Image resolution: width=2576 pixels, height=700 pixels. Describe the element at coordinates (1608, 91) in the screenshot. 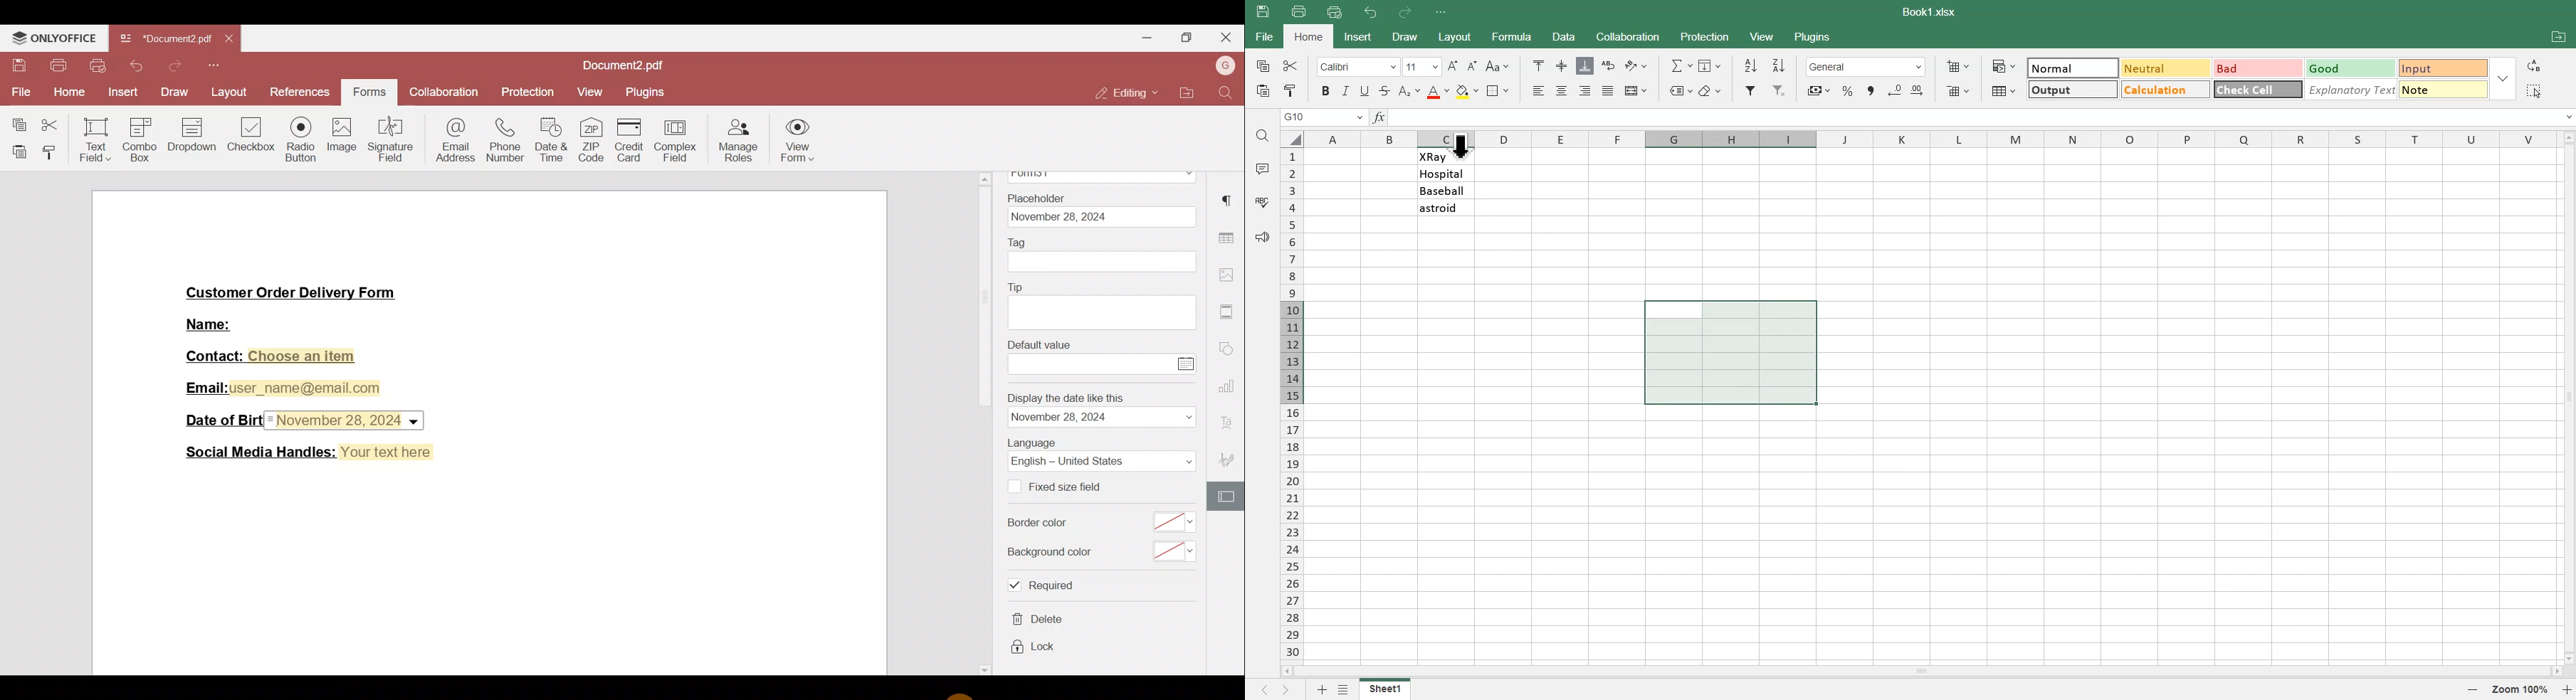

I see `Alignment` at that location.